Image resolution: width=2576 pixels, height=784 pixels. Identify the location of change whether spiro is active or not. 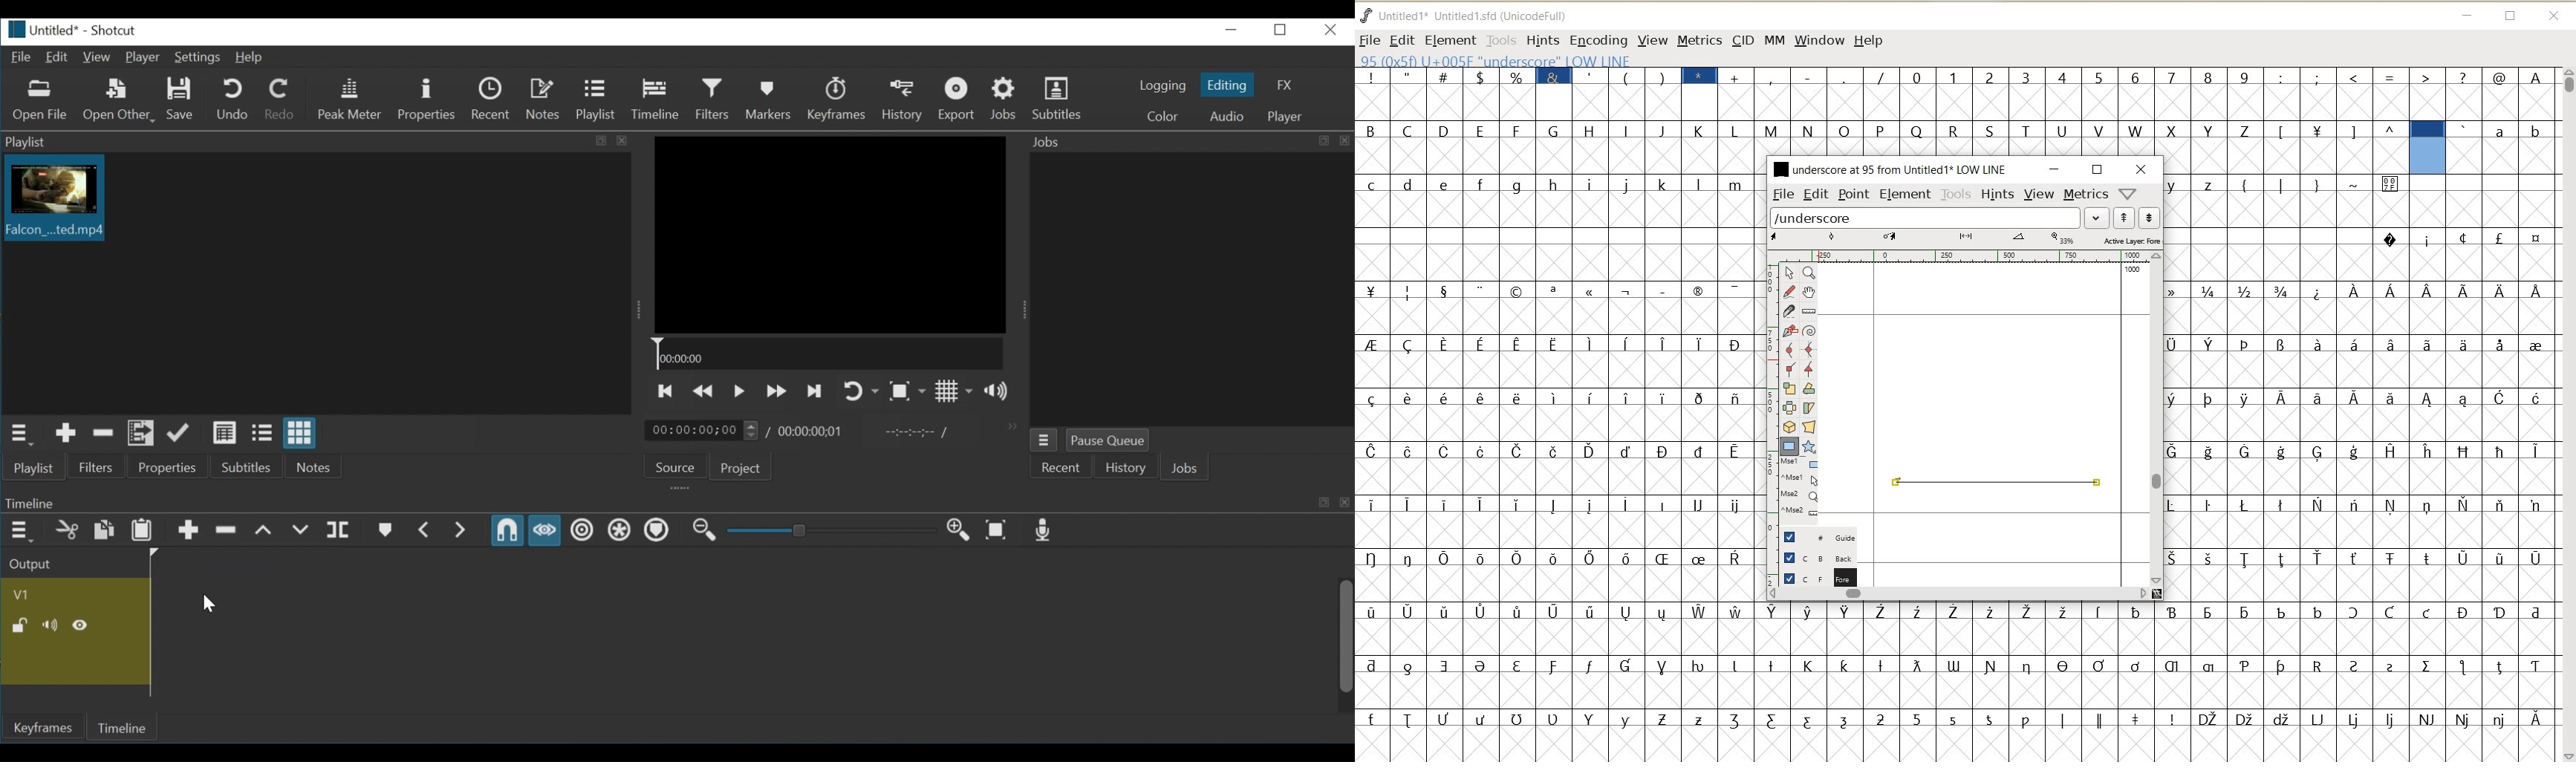
(1809, 329).